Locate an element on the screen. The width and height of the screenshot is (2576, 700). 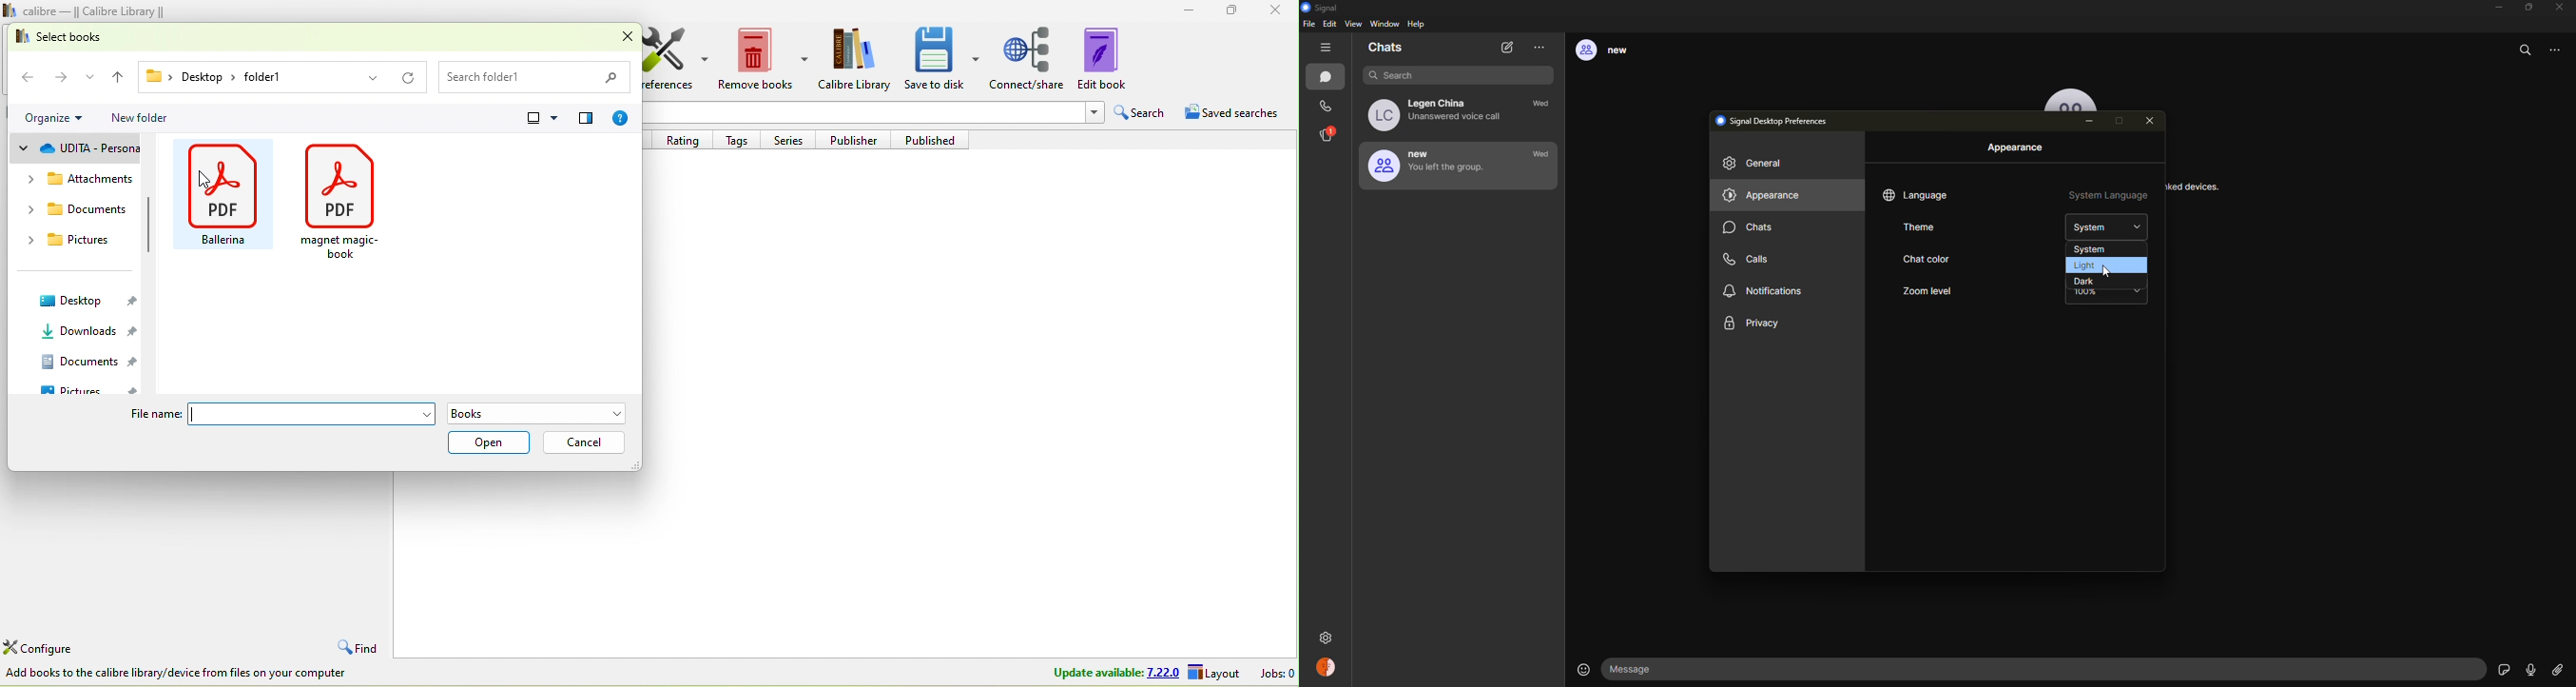
maximize is located at coordinates (2528, 7).